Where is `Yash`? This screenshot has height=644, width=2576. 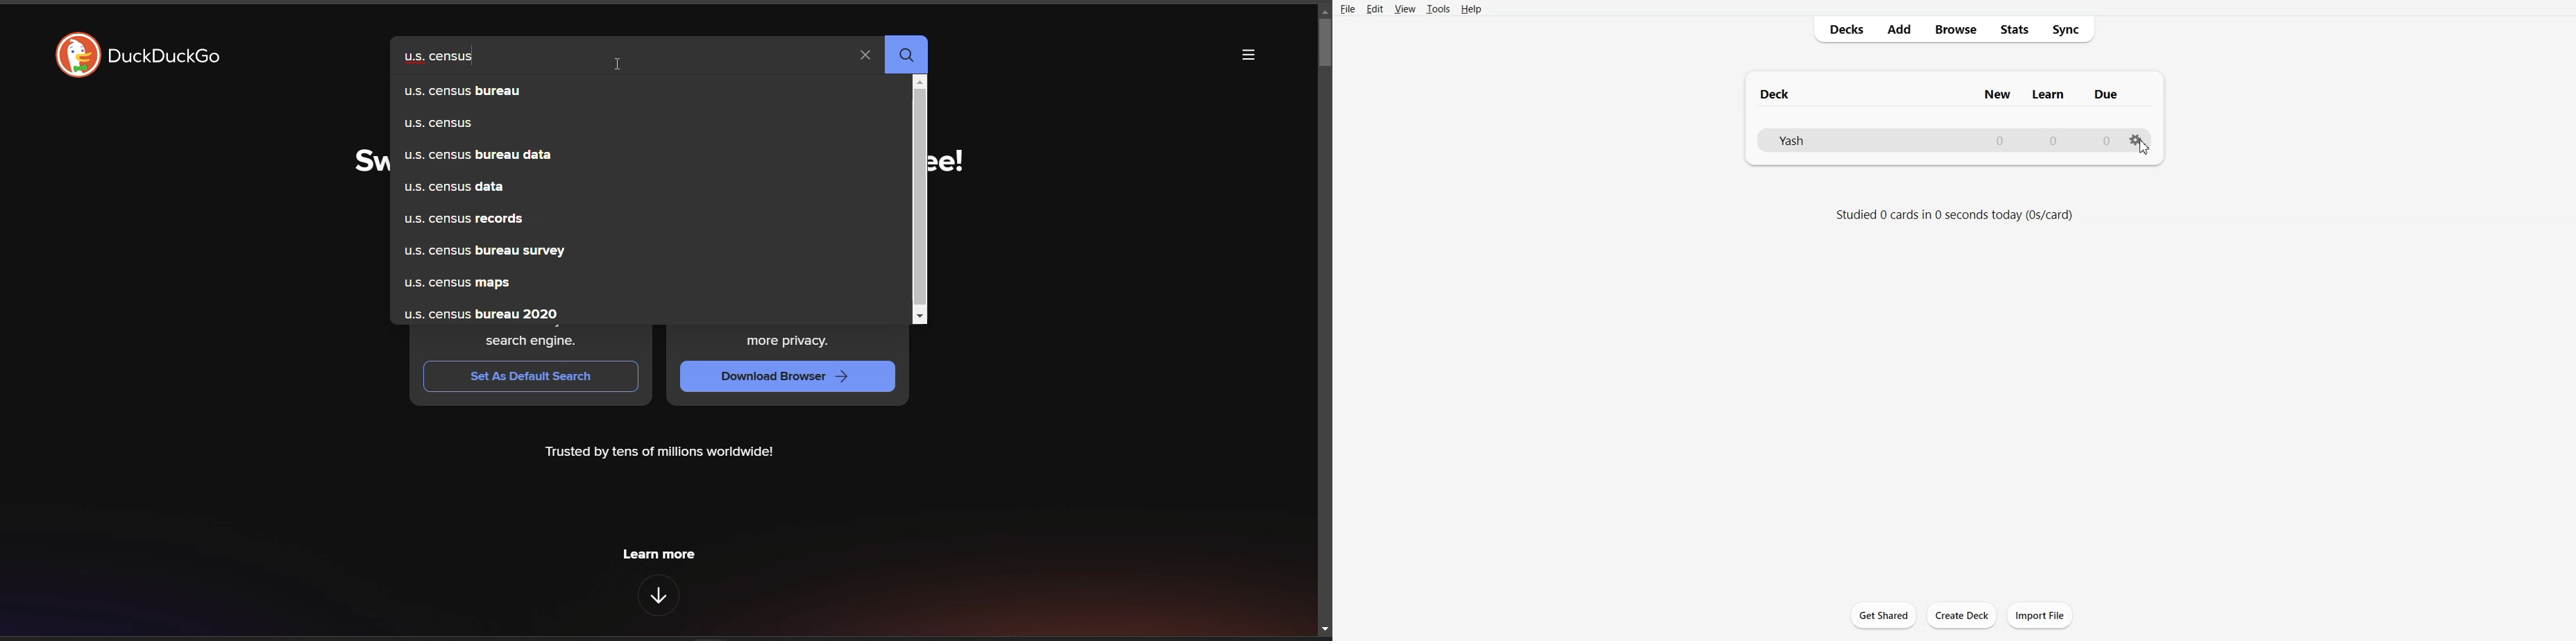
Yash is located at coordinates (1941, 141).